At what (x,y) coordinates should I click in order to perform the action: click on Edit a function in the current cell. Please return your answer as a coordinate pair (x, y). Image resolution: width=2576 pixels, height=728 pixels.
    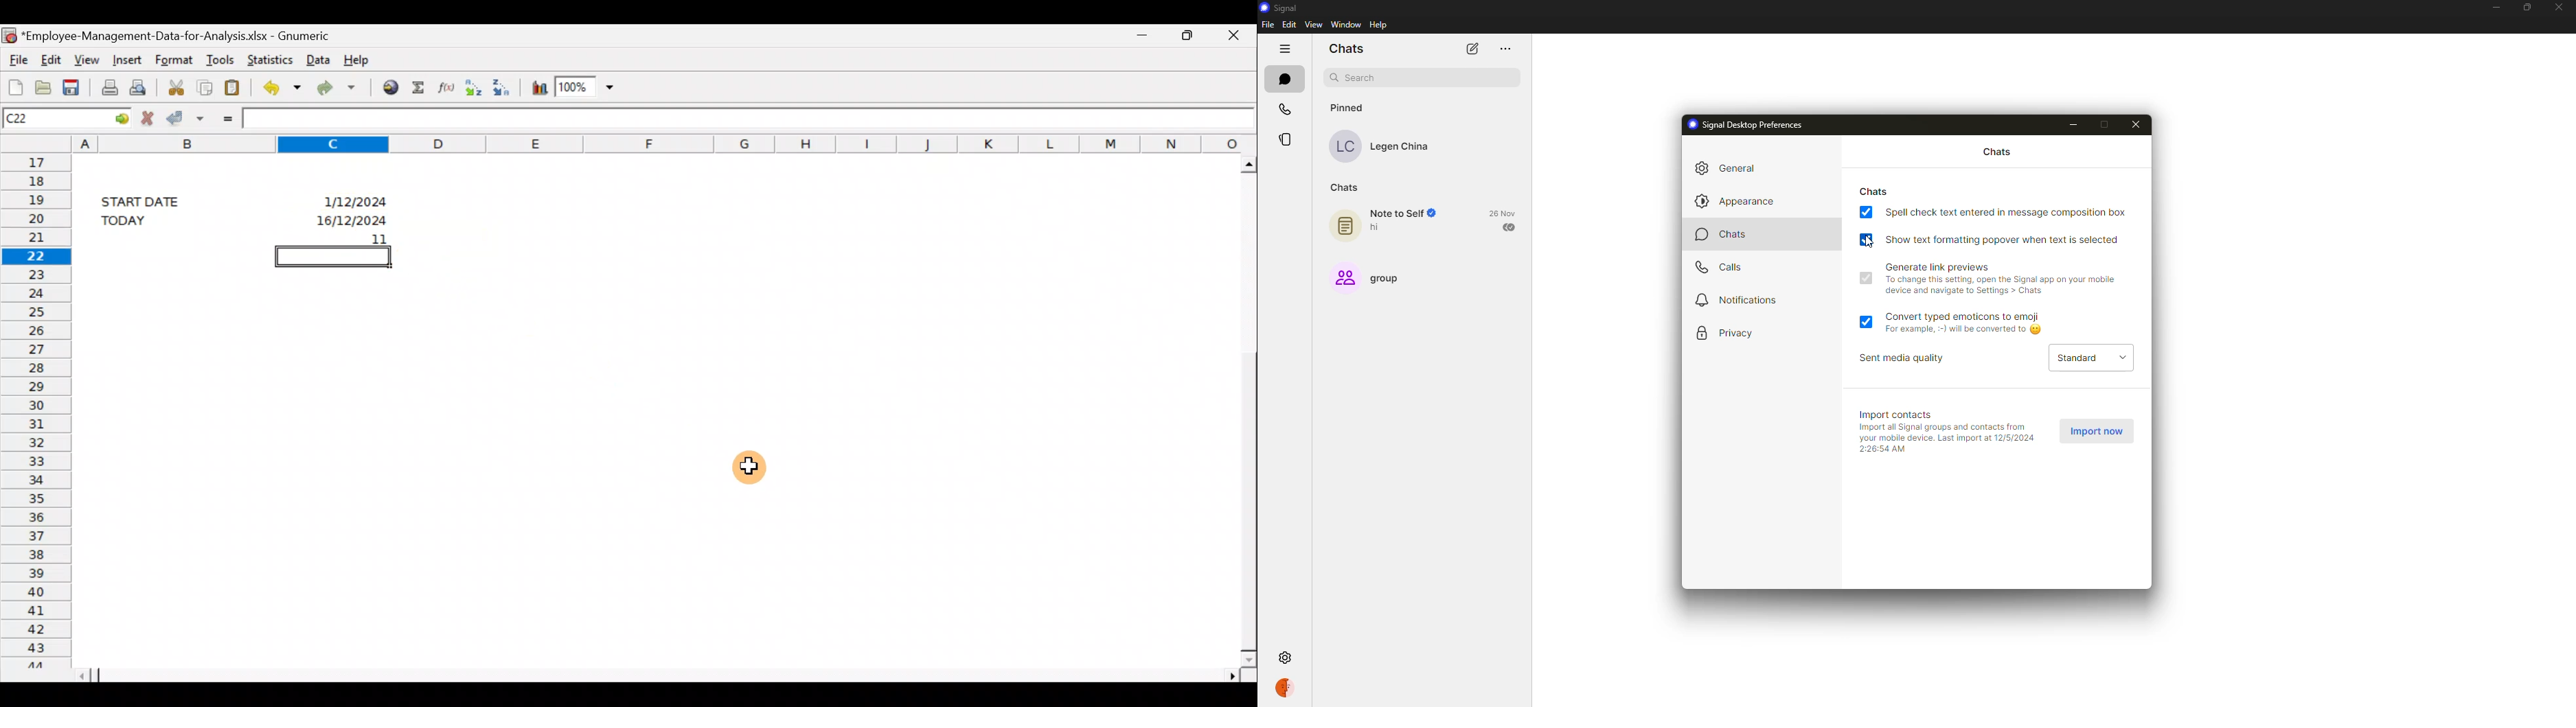
    Looking at the image, I should click on (444, 88).